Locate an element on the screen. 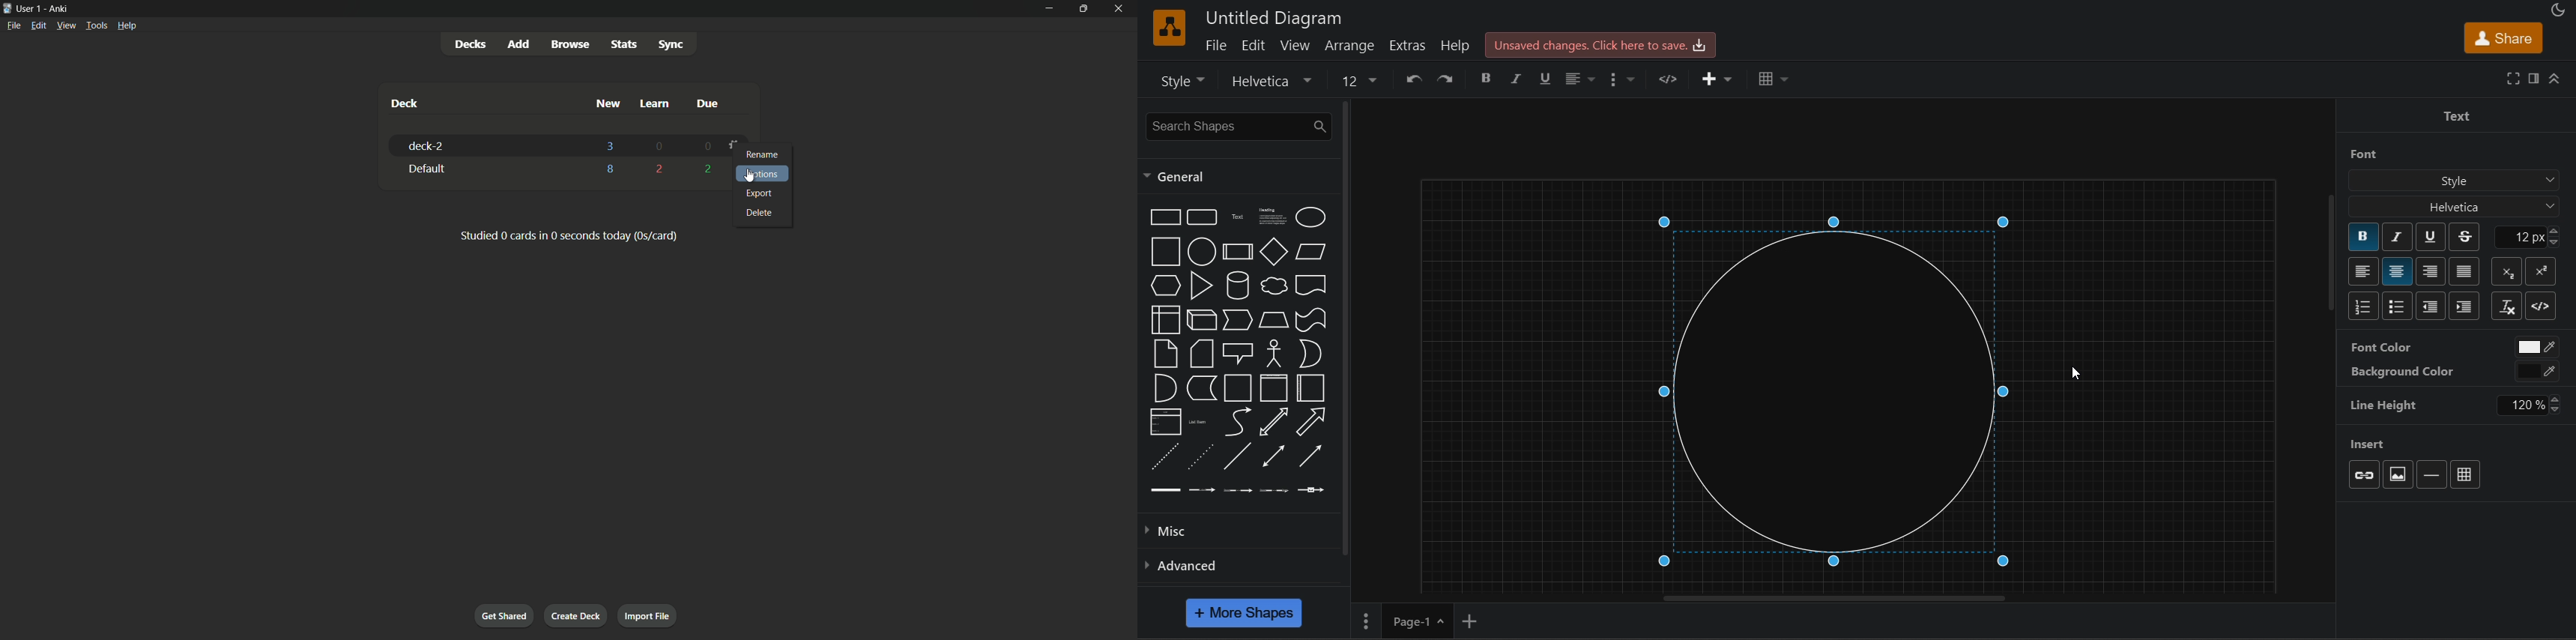 This screenshot has width=2576, height=644. cursor is located at coordinates (751, 175).